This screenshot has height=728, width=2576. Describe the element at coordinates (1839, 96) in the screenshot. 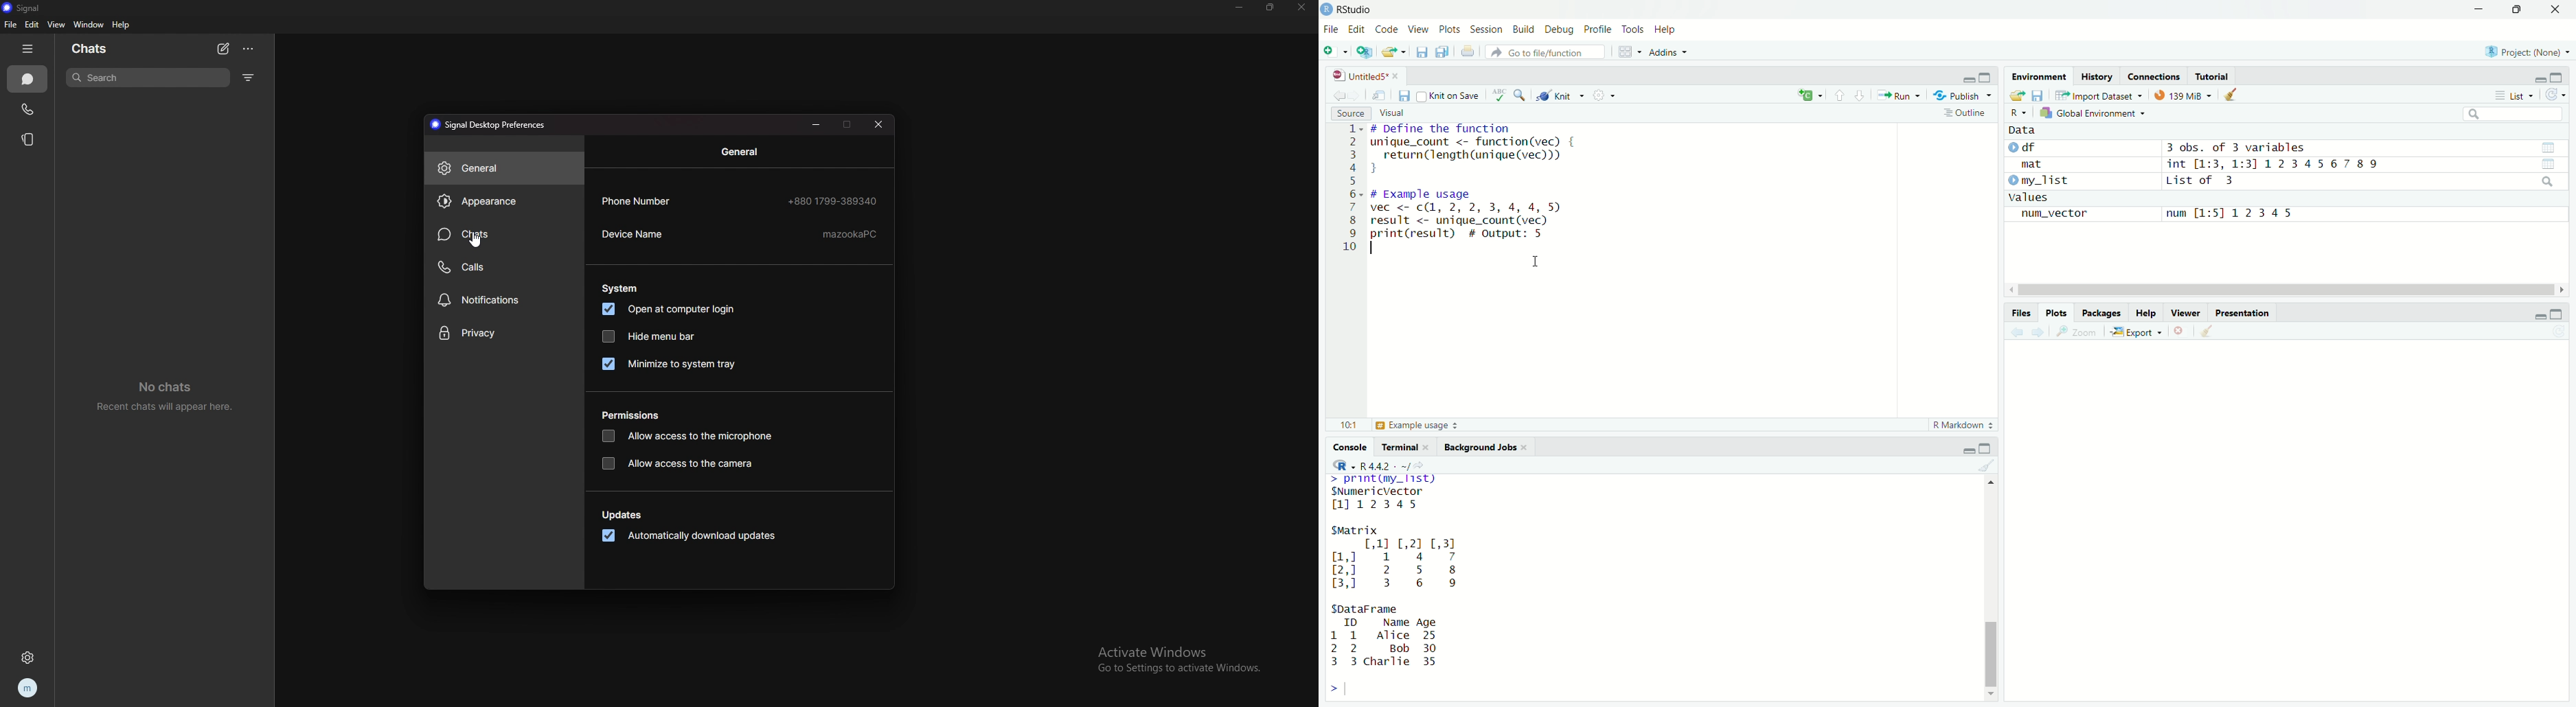

I see `previous section` at that location.